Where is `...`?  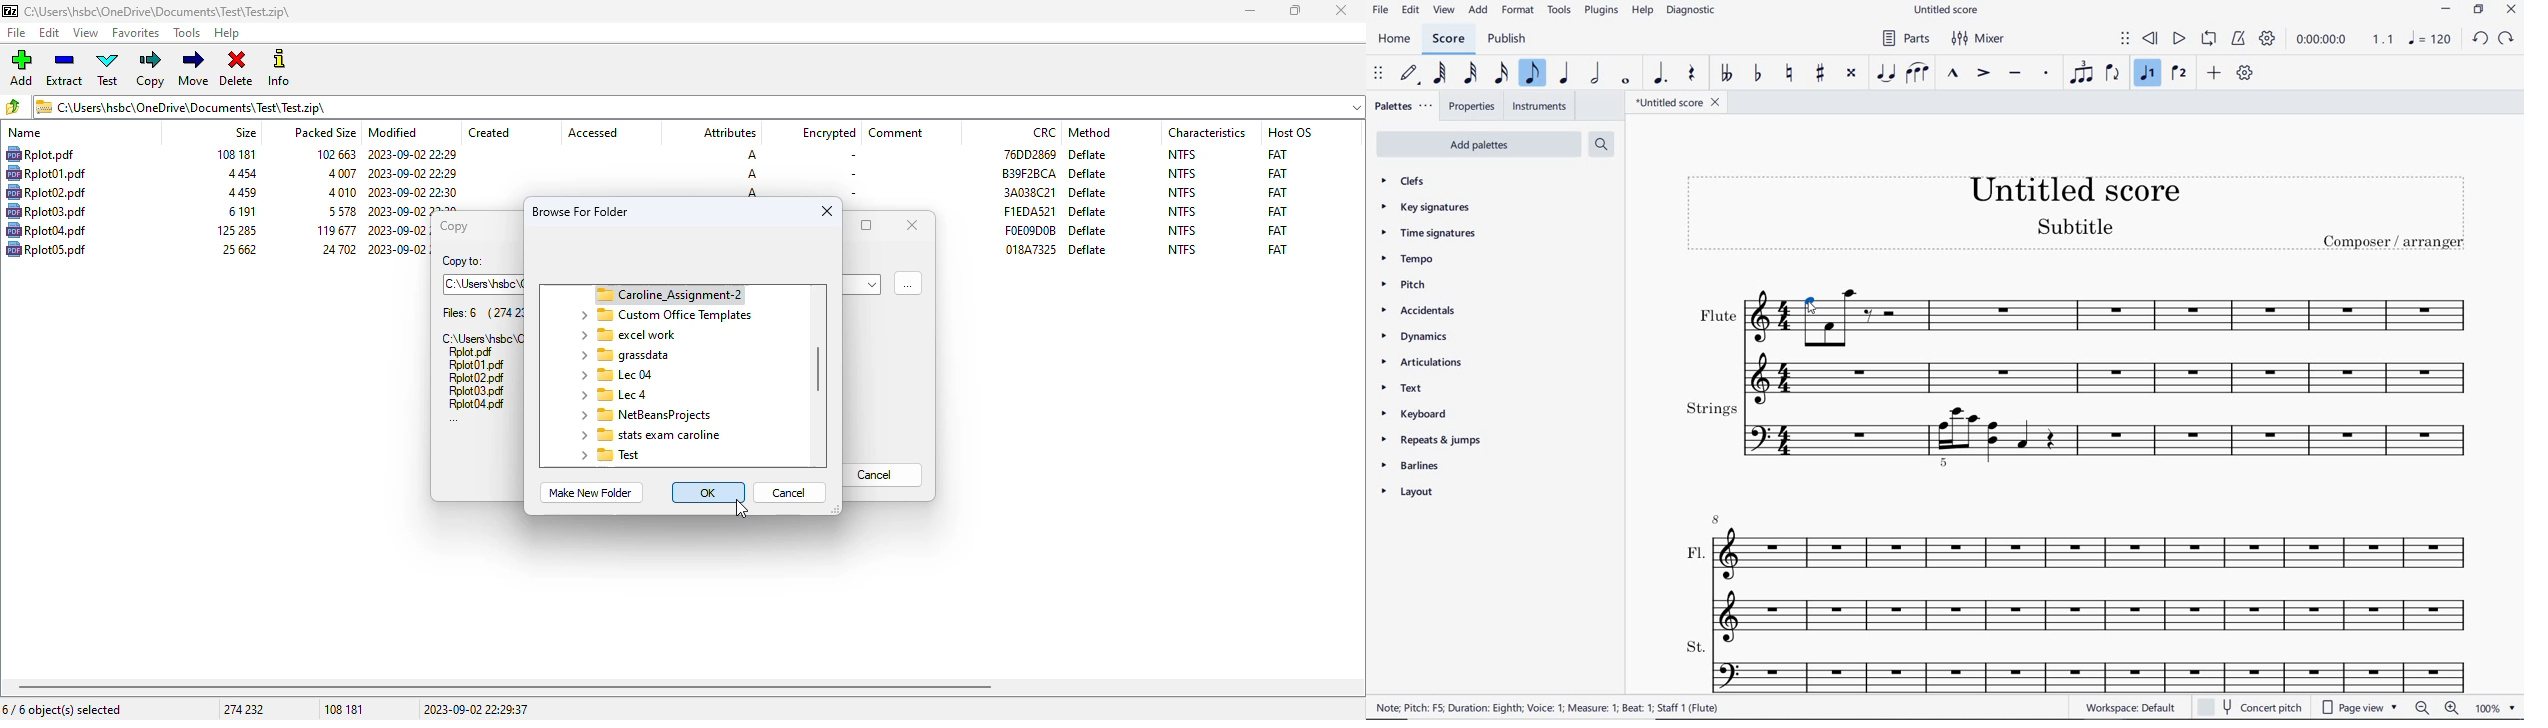 ... is located at coordinates (454, 420).